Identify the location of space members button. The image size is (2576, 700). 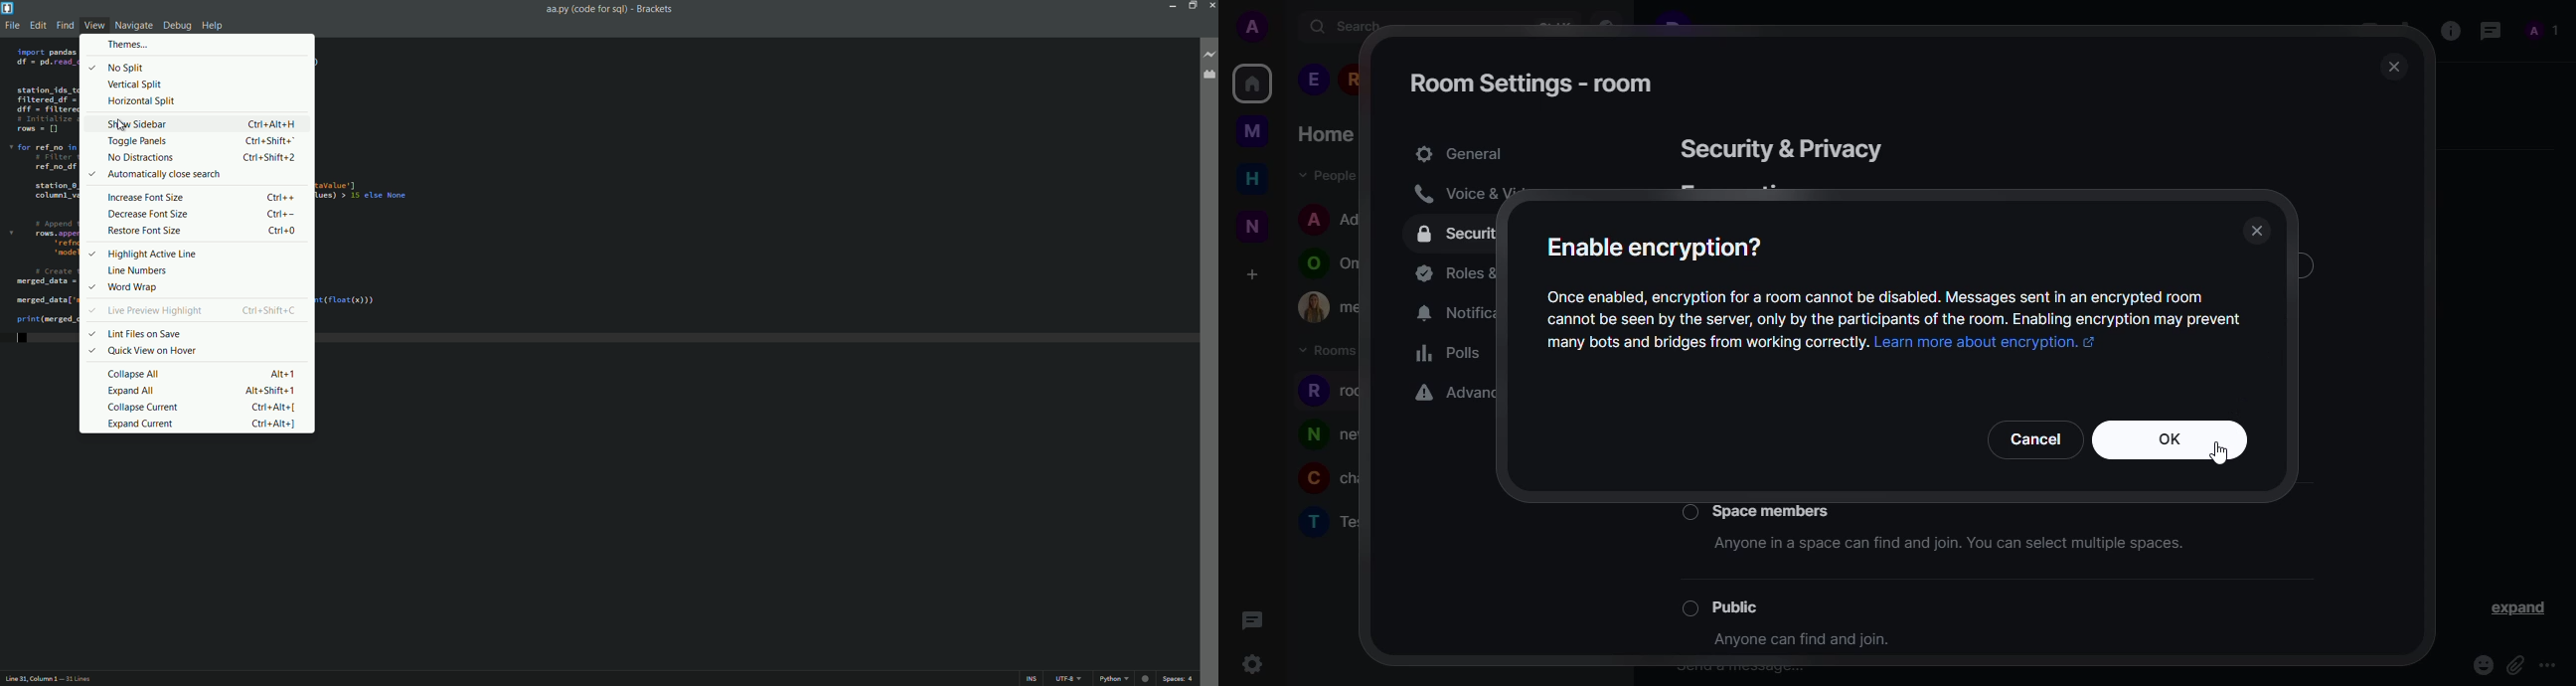
(1761, 510).